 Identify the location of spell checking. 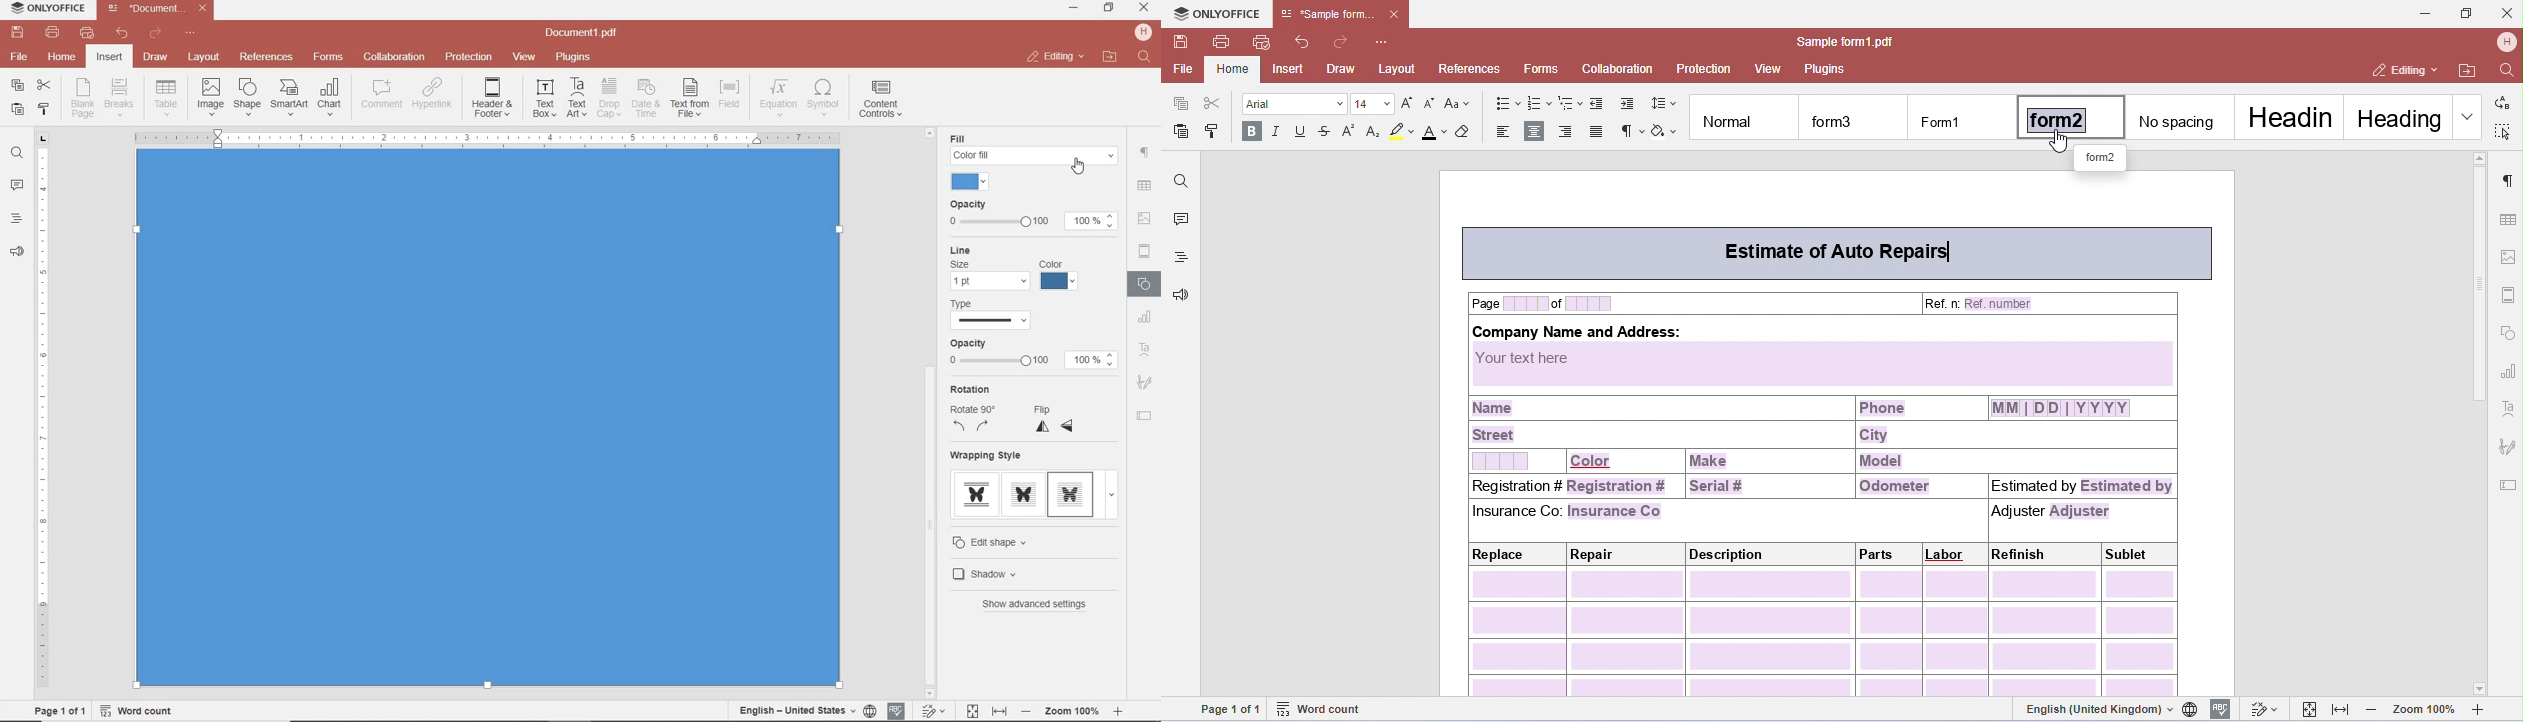
(897, 711).